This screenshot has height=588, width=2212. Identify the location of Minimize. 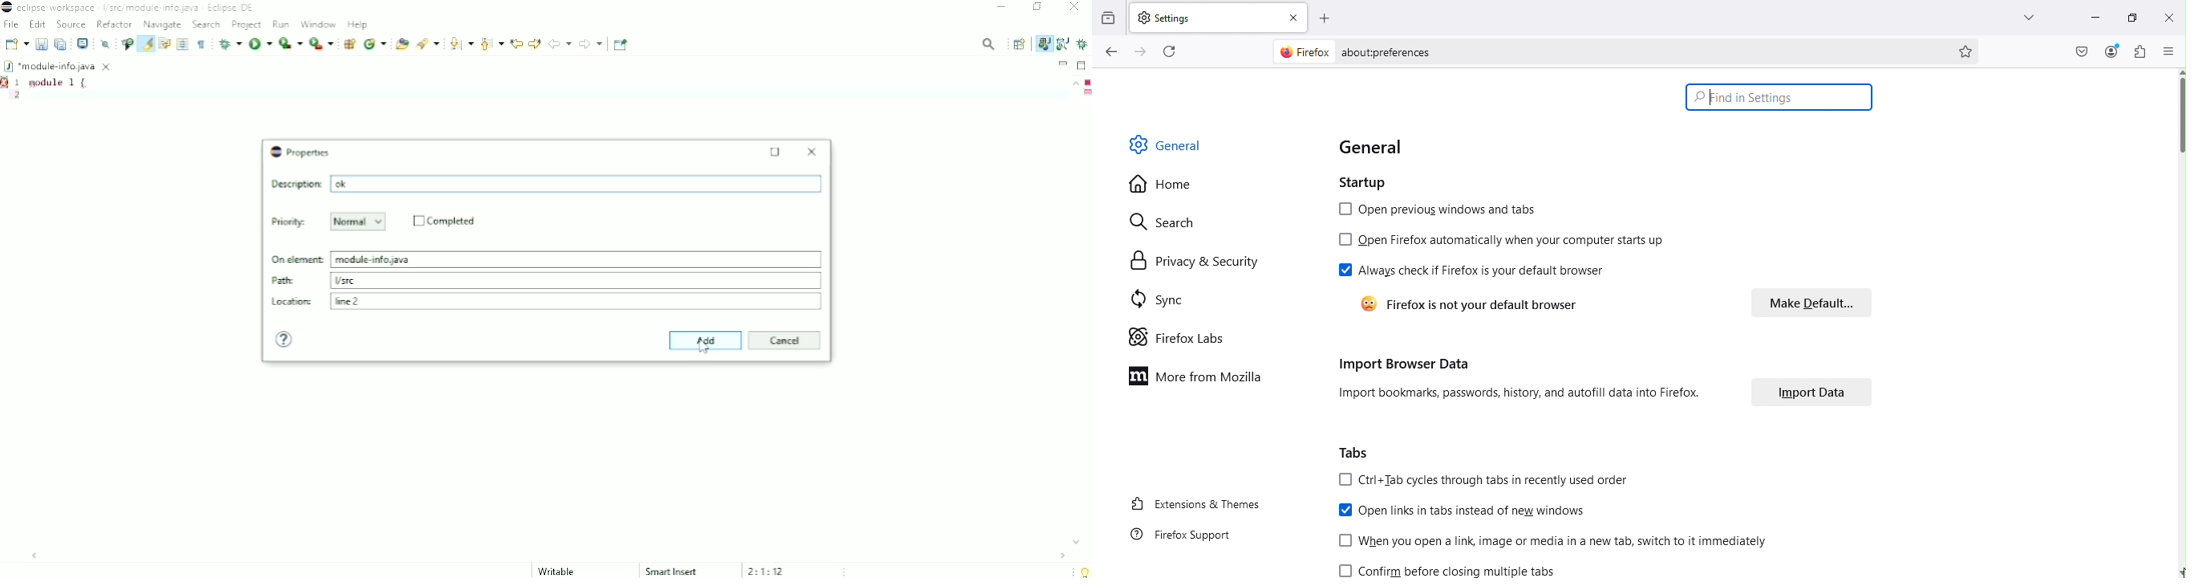
(2094, 17).